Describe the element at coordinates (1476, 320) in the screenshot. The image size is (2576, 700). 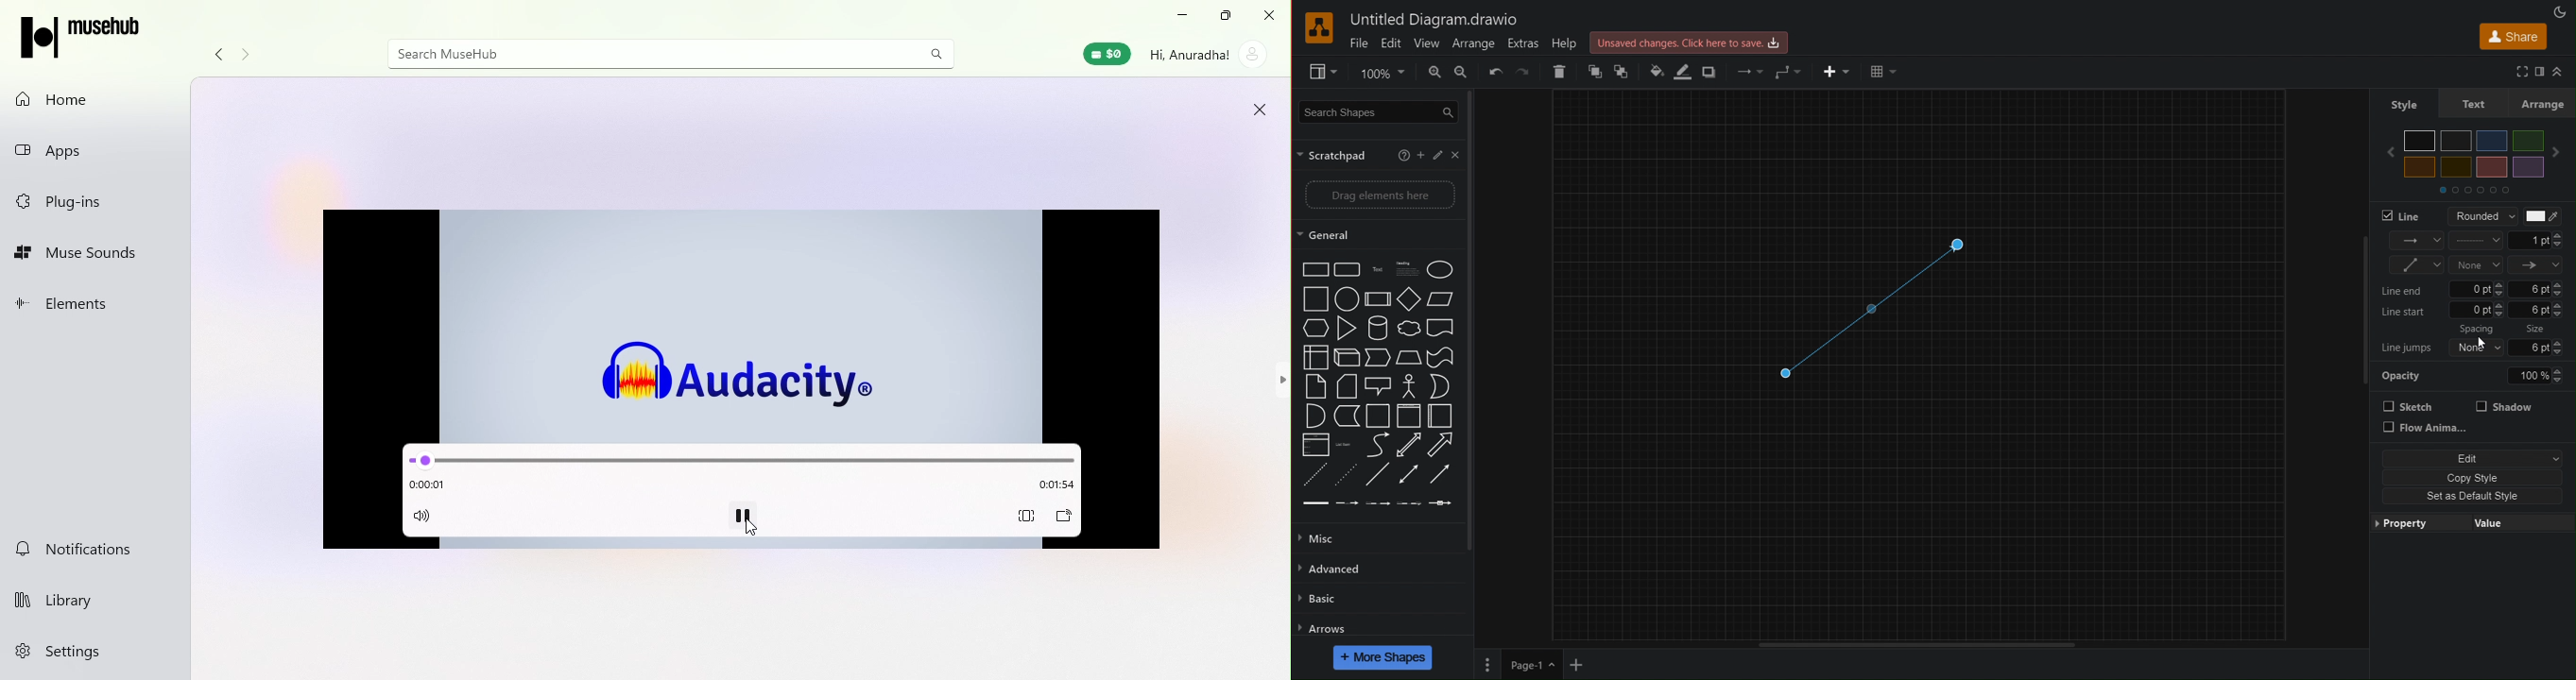
I see `scrollbar` at that location.